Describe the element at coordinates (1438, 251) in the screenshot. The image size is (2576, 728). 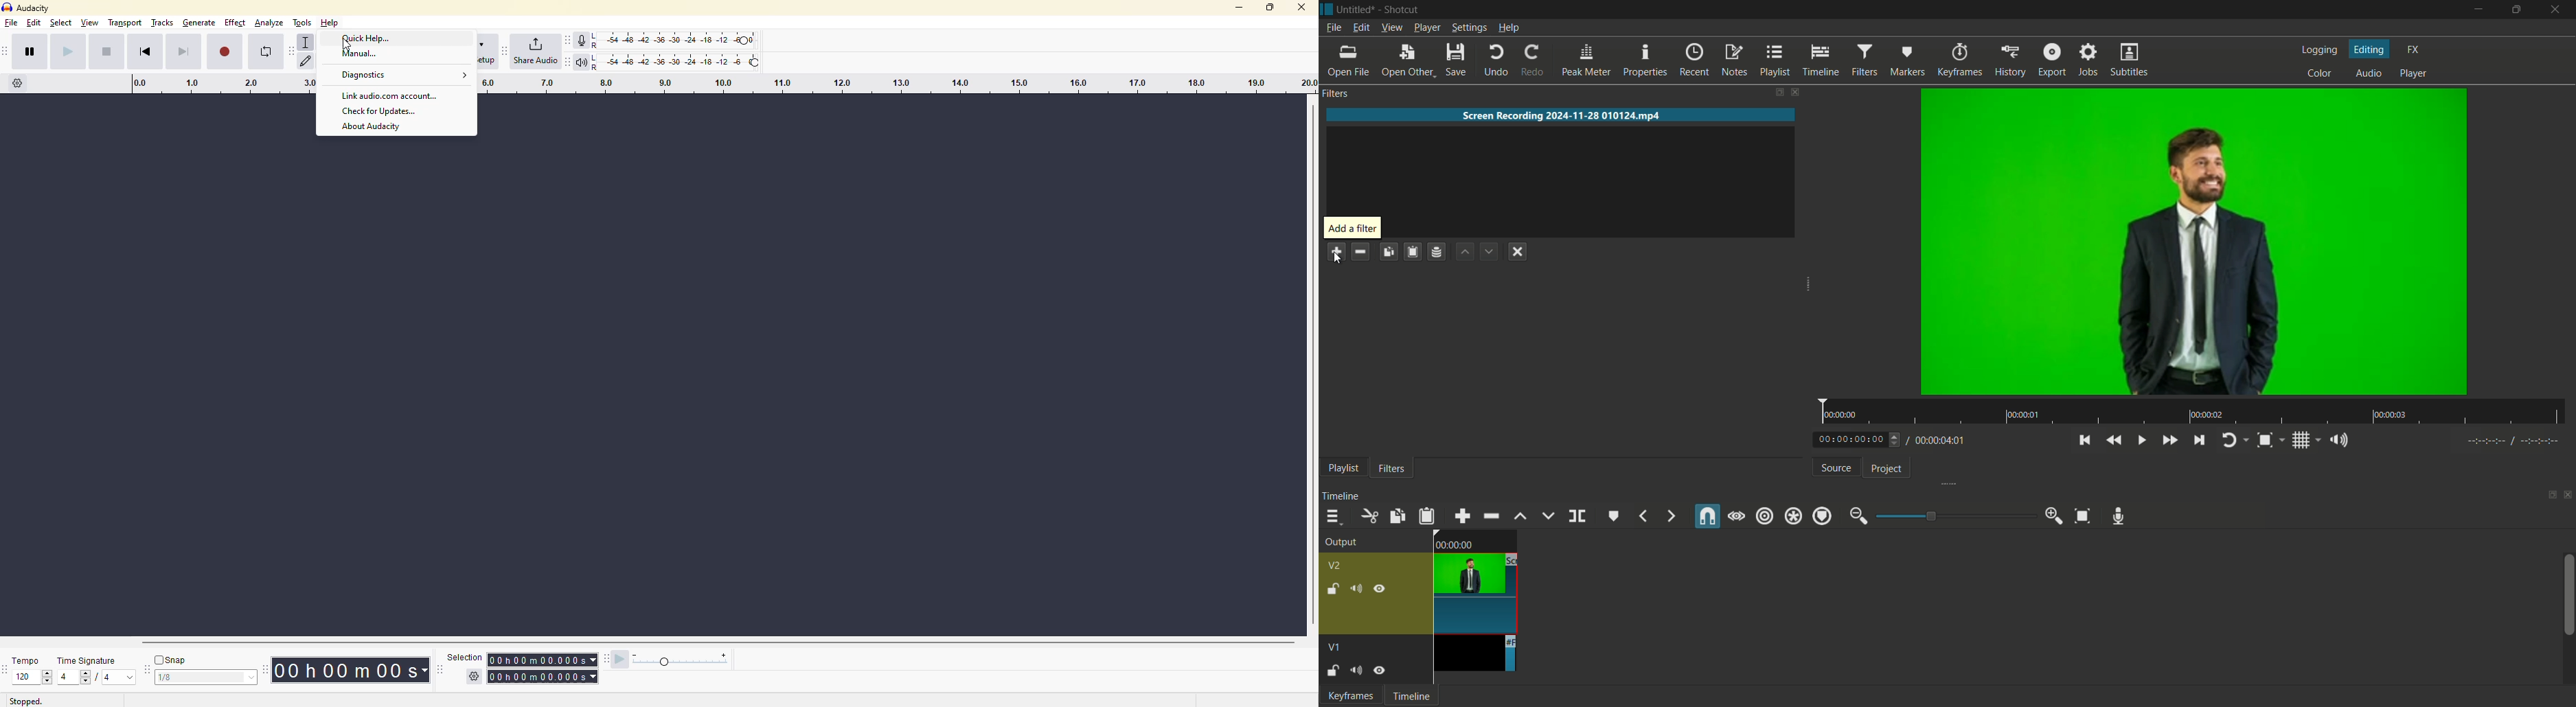
I see `save filter set` at that location.